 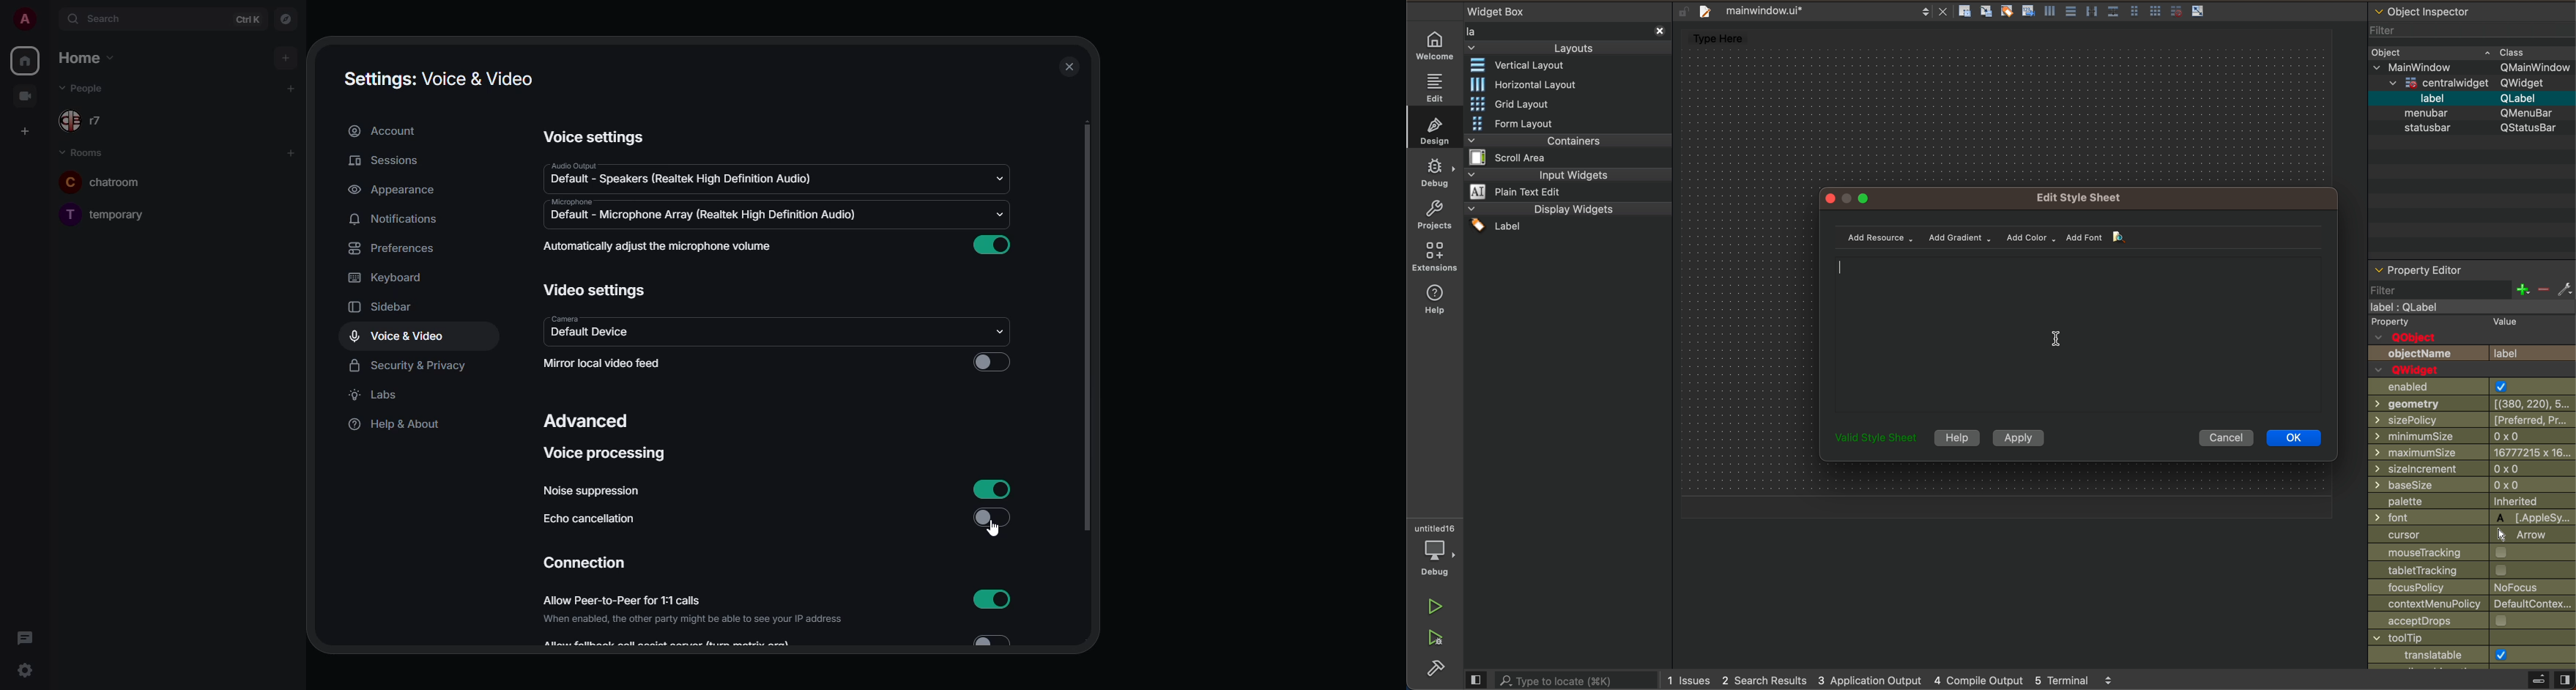 What do you see at coordinates (2473, 536) in the screenshot?
I see `cursor` at bounding box center [2473, 536].